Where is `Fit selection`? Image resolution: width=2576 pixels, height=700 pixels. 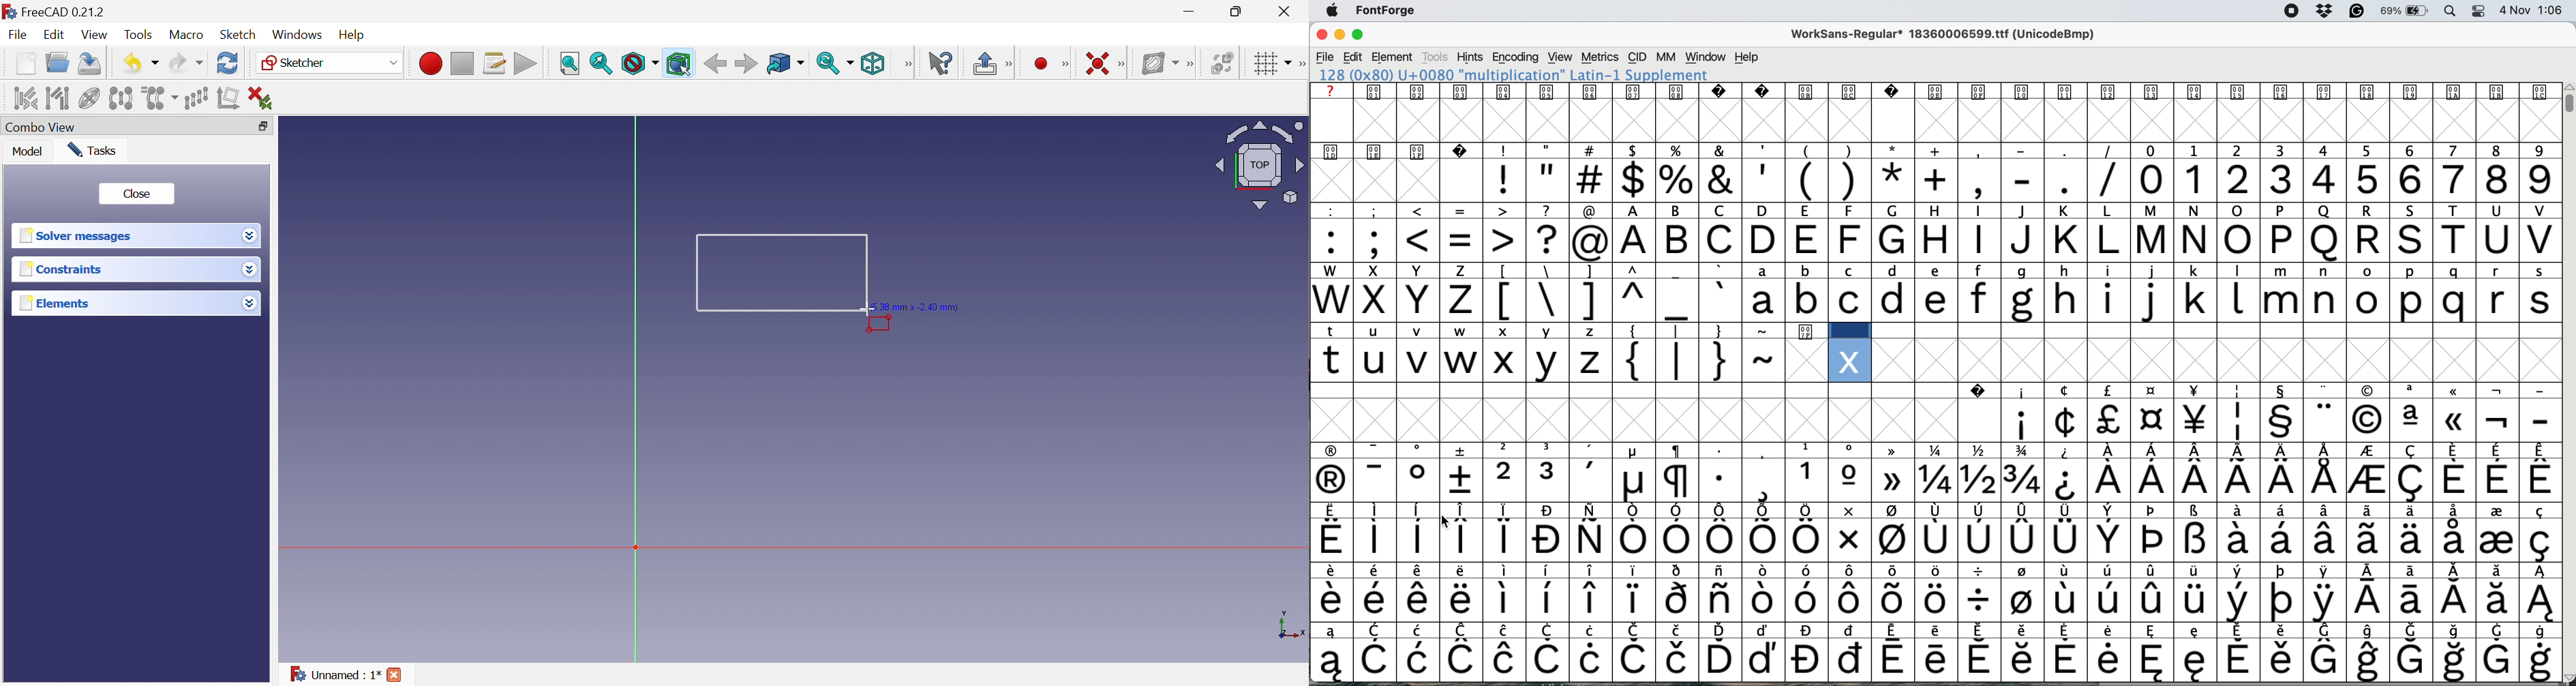 Fit selection is located at coordinates (601, 63).